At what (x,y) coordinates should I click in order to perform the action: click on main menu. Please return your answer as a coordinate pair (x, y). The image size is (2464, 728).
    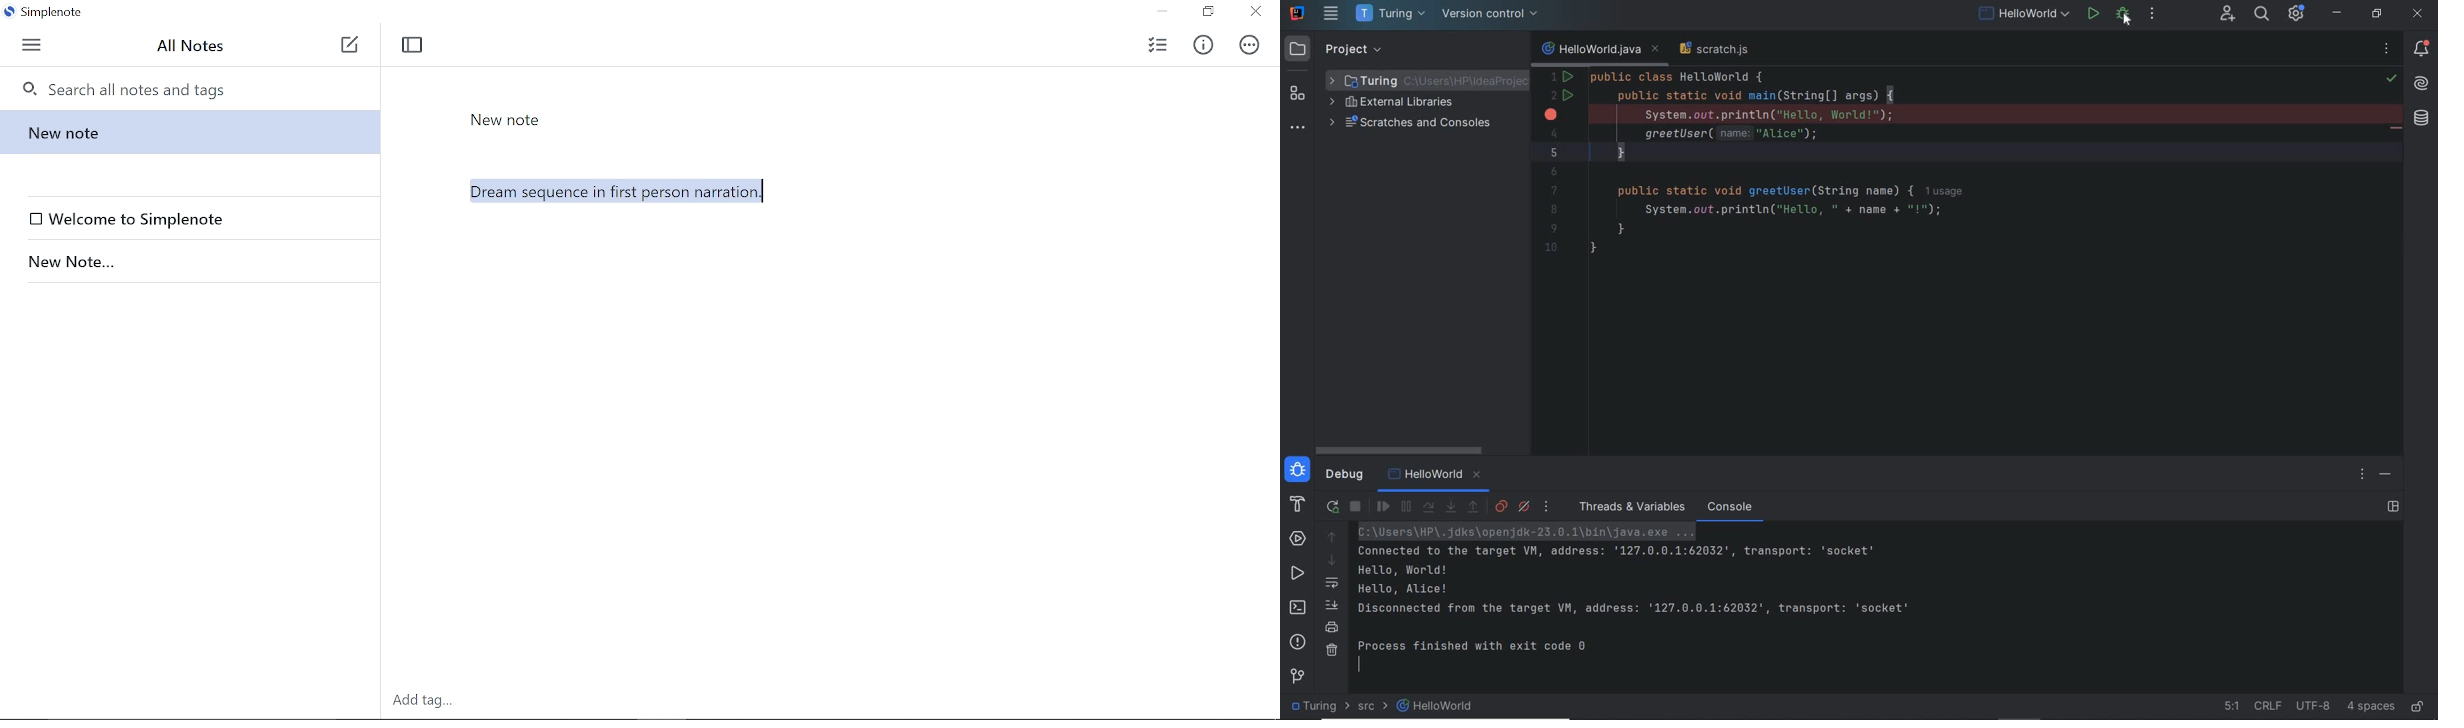
    Looking at the image, I should click on (1332, 15).